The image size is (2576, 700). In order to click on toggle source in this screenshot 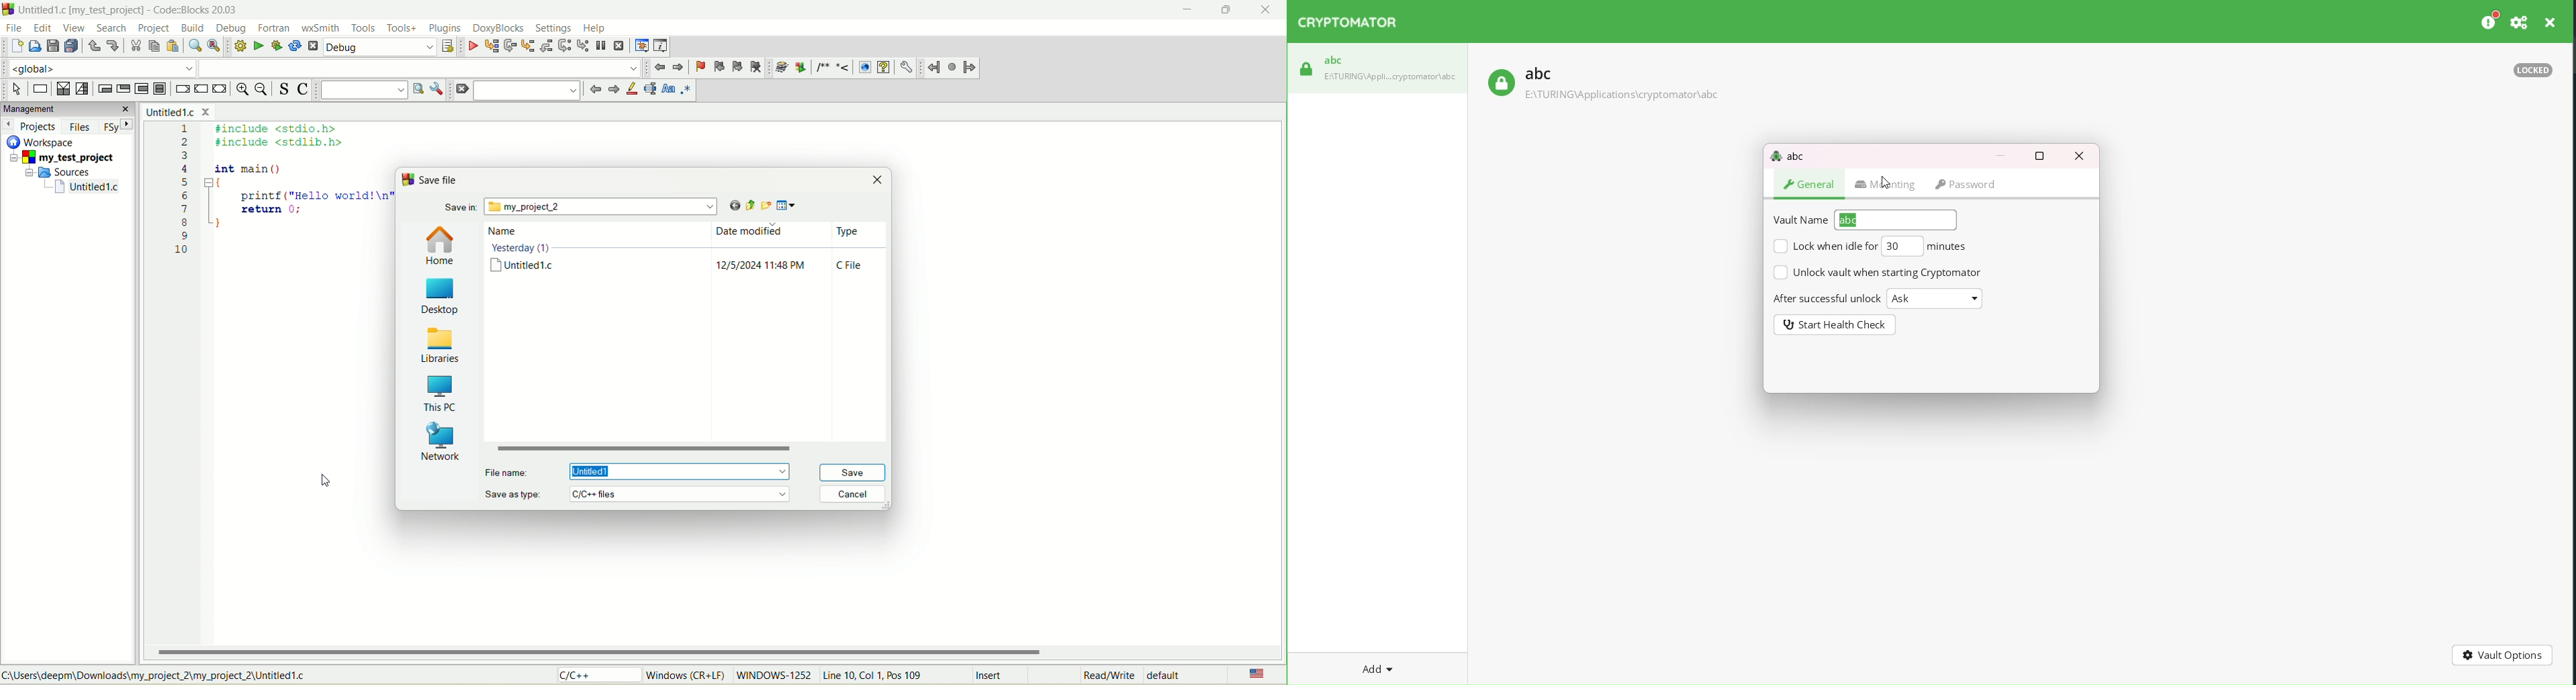, I will do `click(285, 88)`.